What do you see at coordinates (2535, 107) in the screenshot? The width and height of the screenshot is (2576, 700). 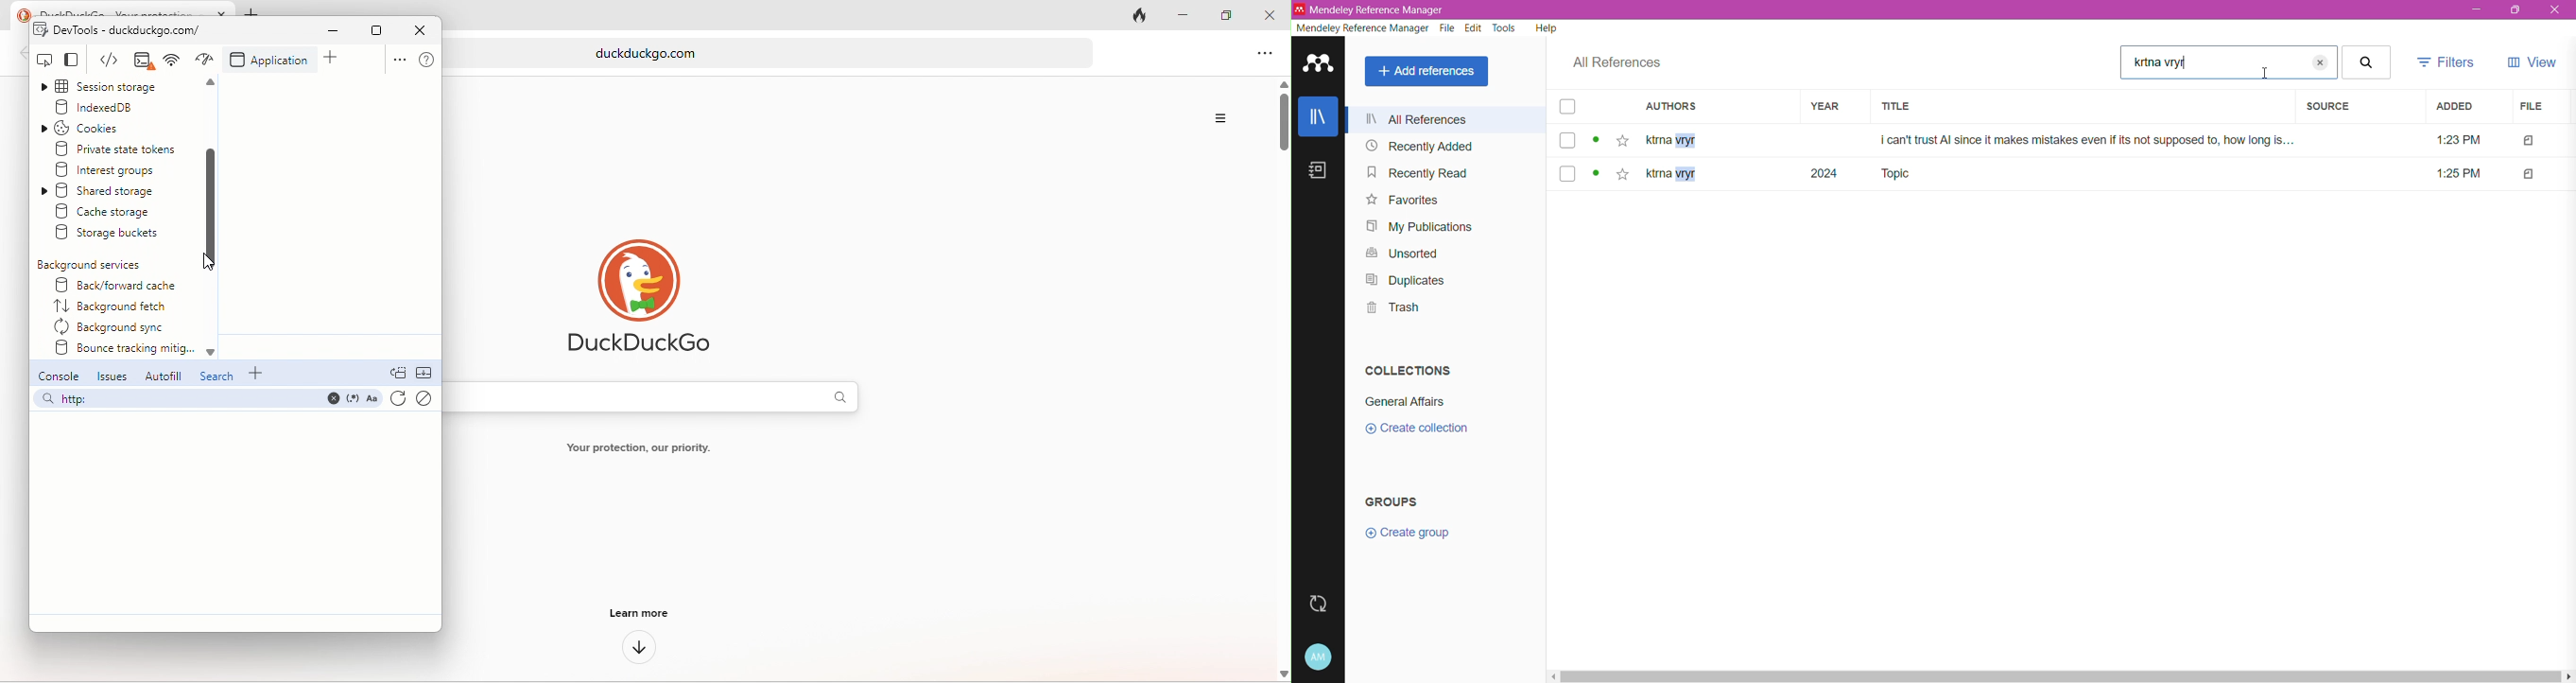 I see `File` at bounding box center [2535, 107].